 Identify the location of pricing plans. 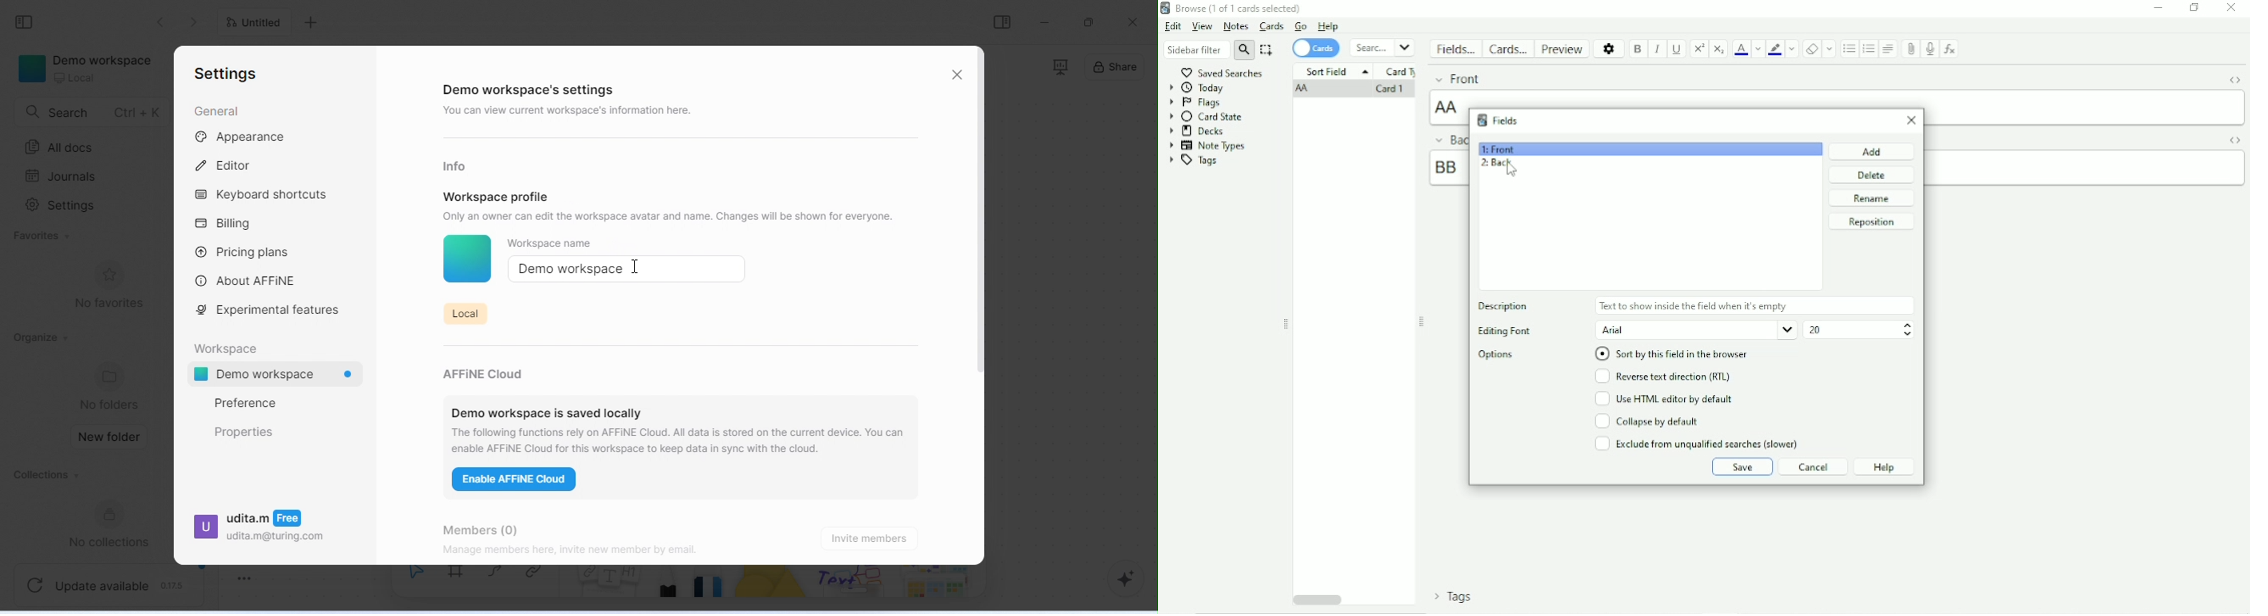
(243, 251).